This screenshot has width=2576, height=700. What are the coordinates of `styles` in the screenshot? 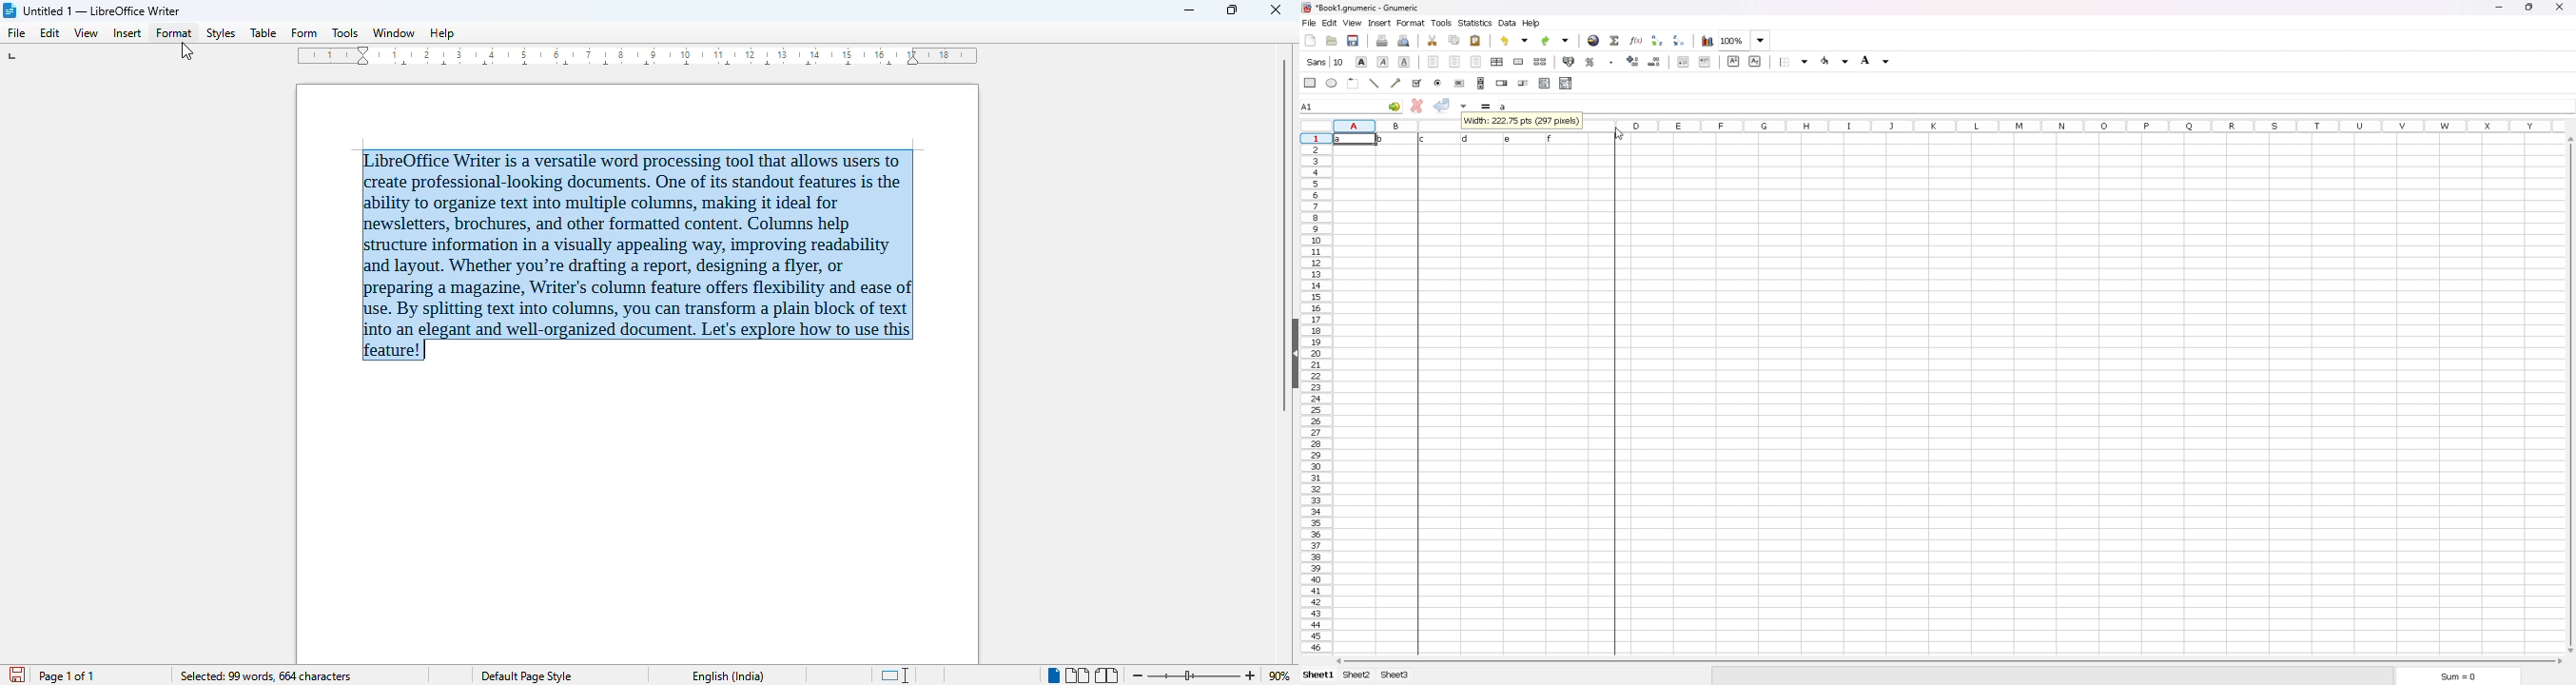 It's located at (221, 33).